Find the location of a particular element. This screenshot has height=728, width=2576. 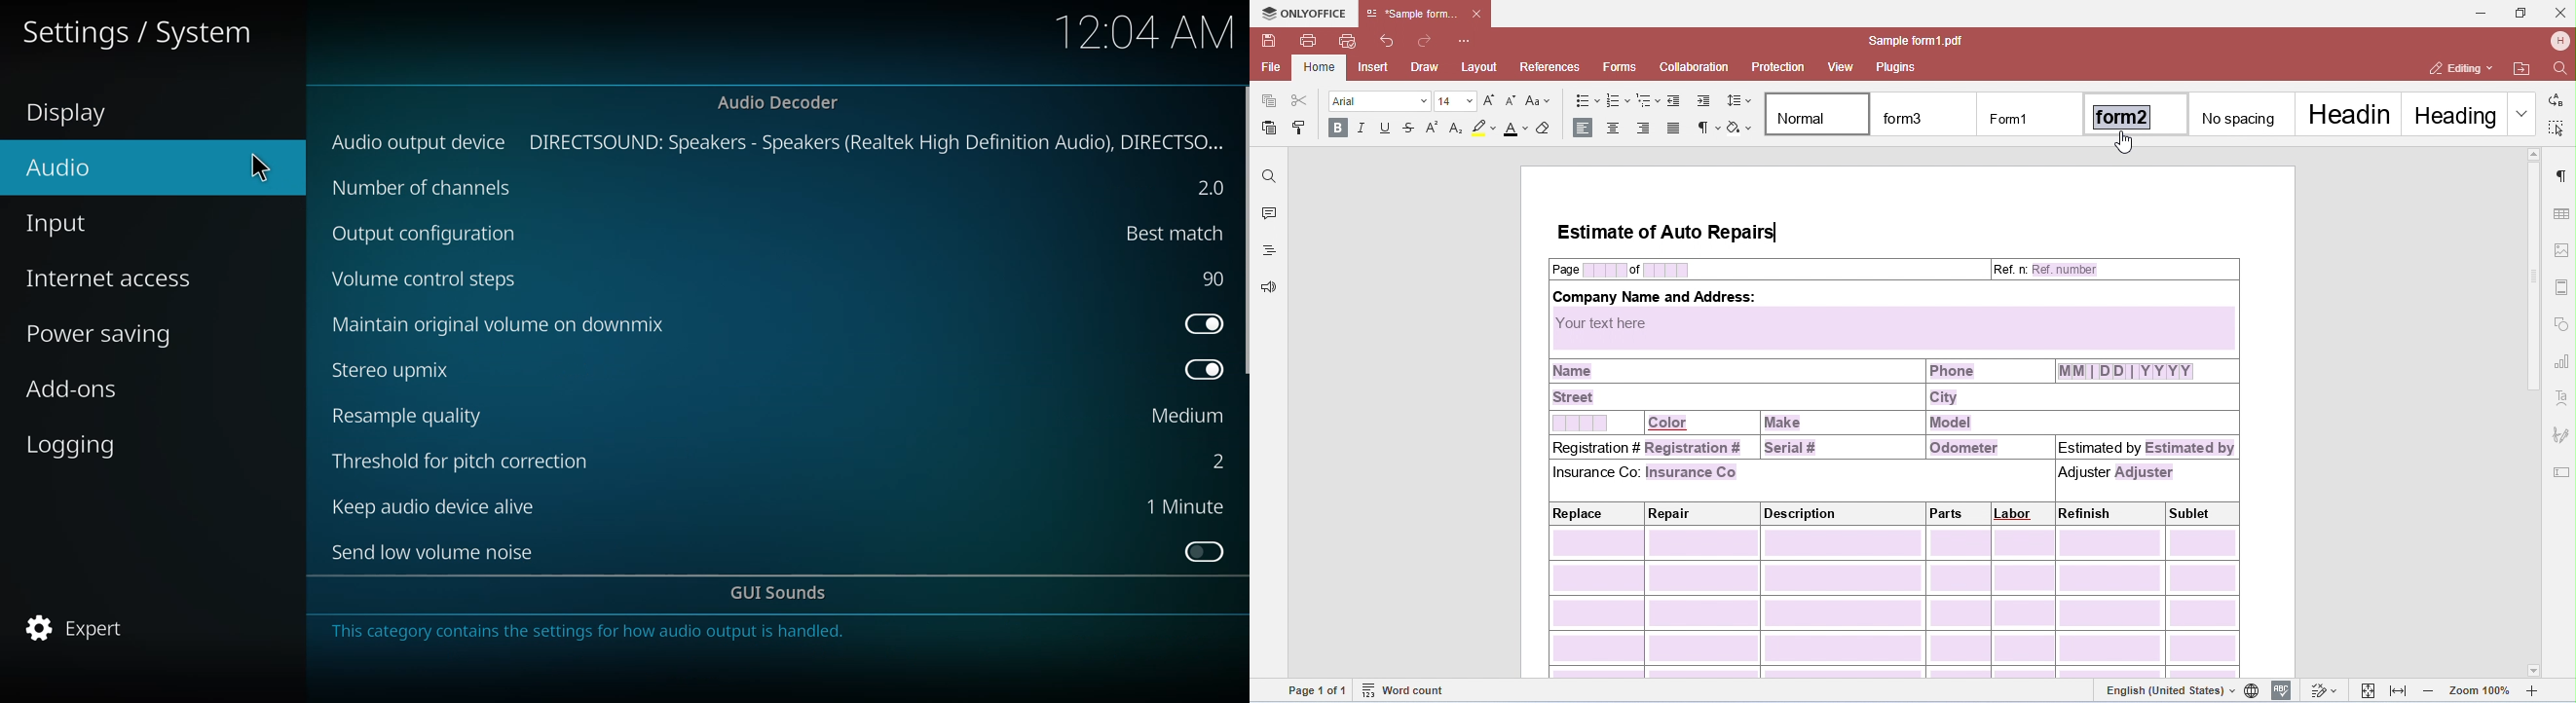

2 is located at coordinates (1213, 189).